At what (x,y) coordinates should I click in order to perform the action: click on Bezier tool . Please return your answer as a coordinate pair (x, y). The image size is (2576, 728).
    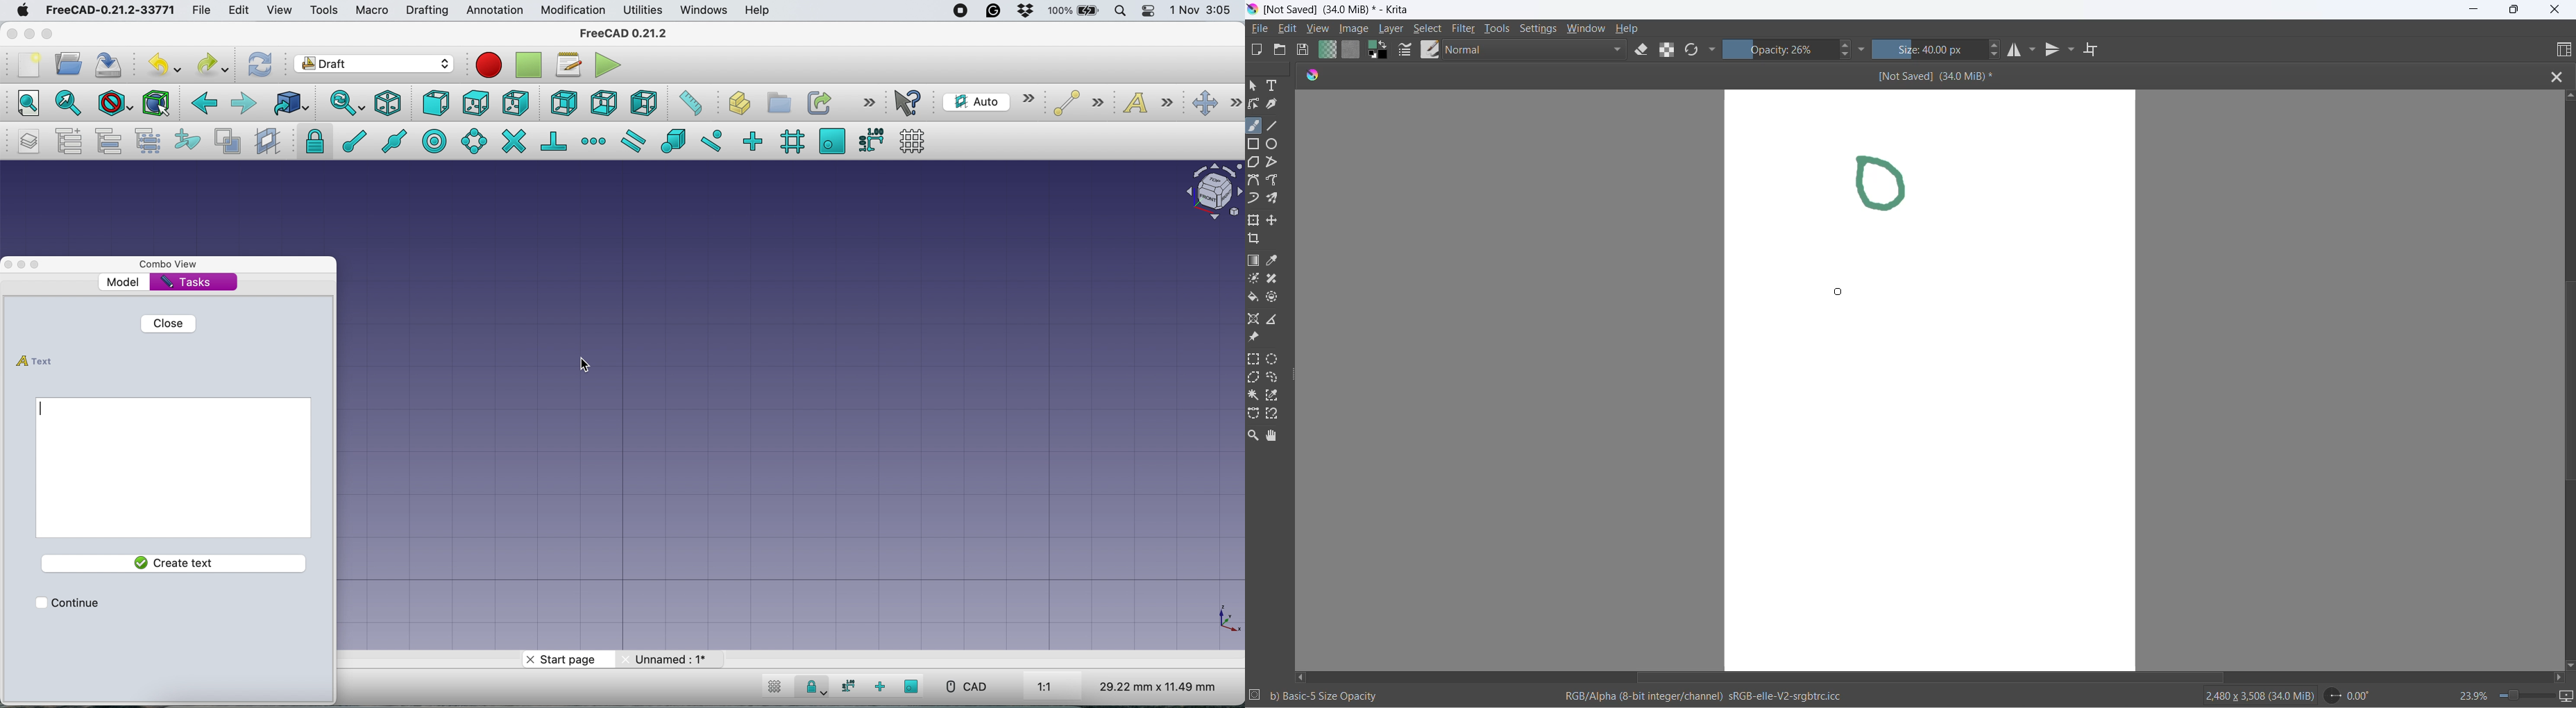
    Looking at the image, I should click on (1254, 181).